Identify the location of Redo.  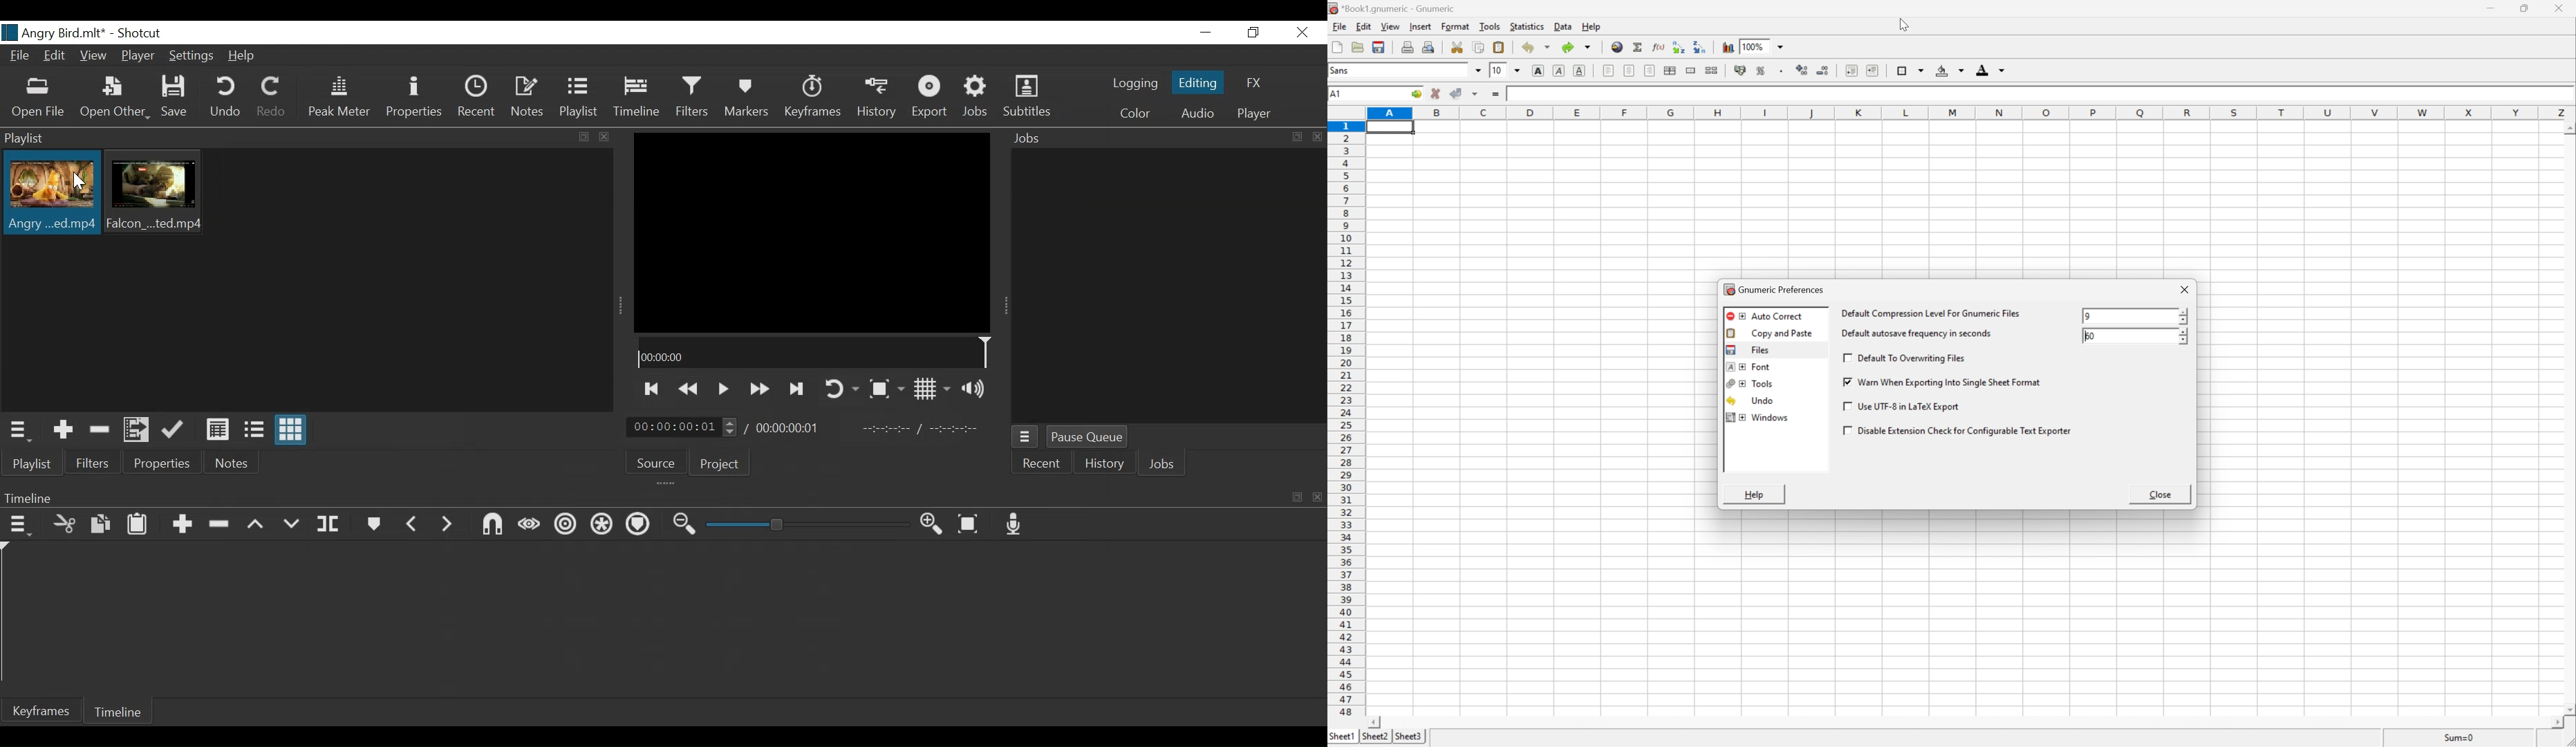
(271, 98).